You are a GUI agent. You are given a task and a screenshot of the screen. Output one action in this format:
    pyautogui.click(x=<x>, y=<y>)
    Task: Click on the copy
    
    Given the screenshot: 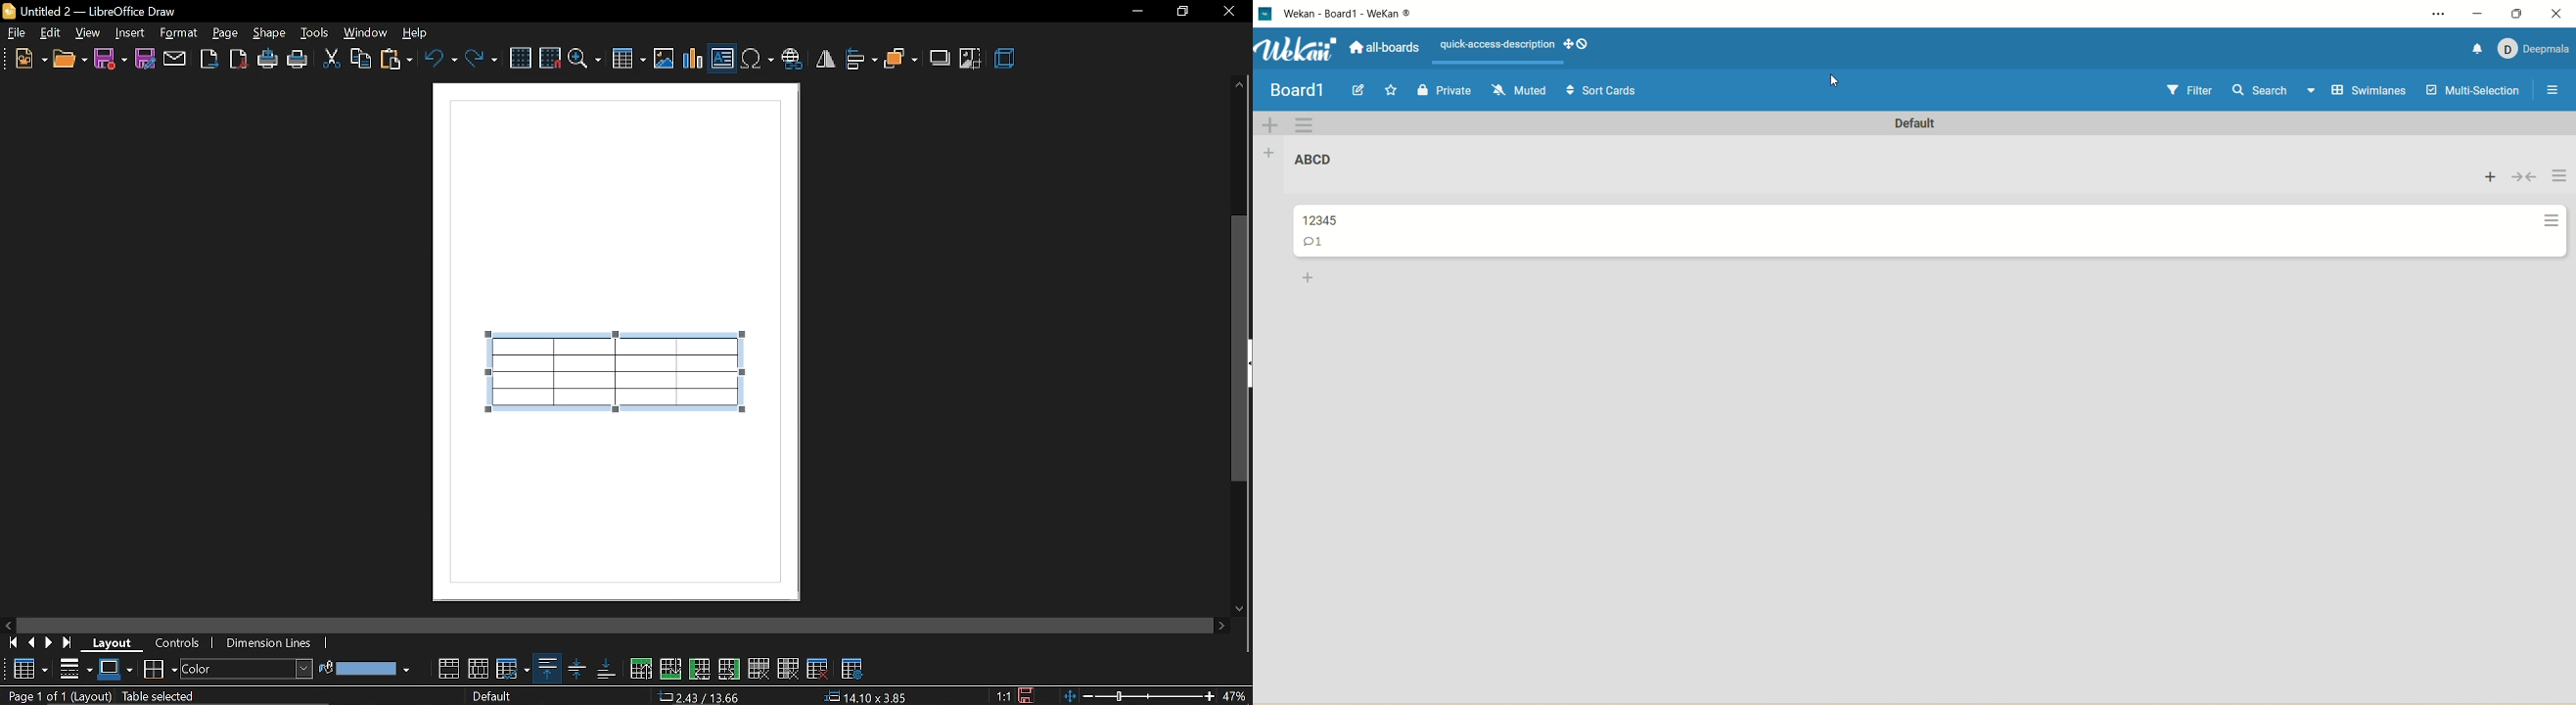 What is the action you would take?
    pyautogui.click(x=359, y=60)
    